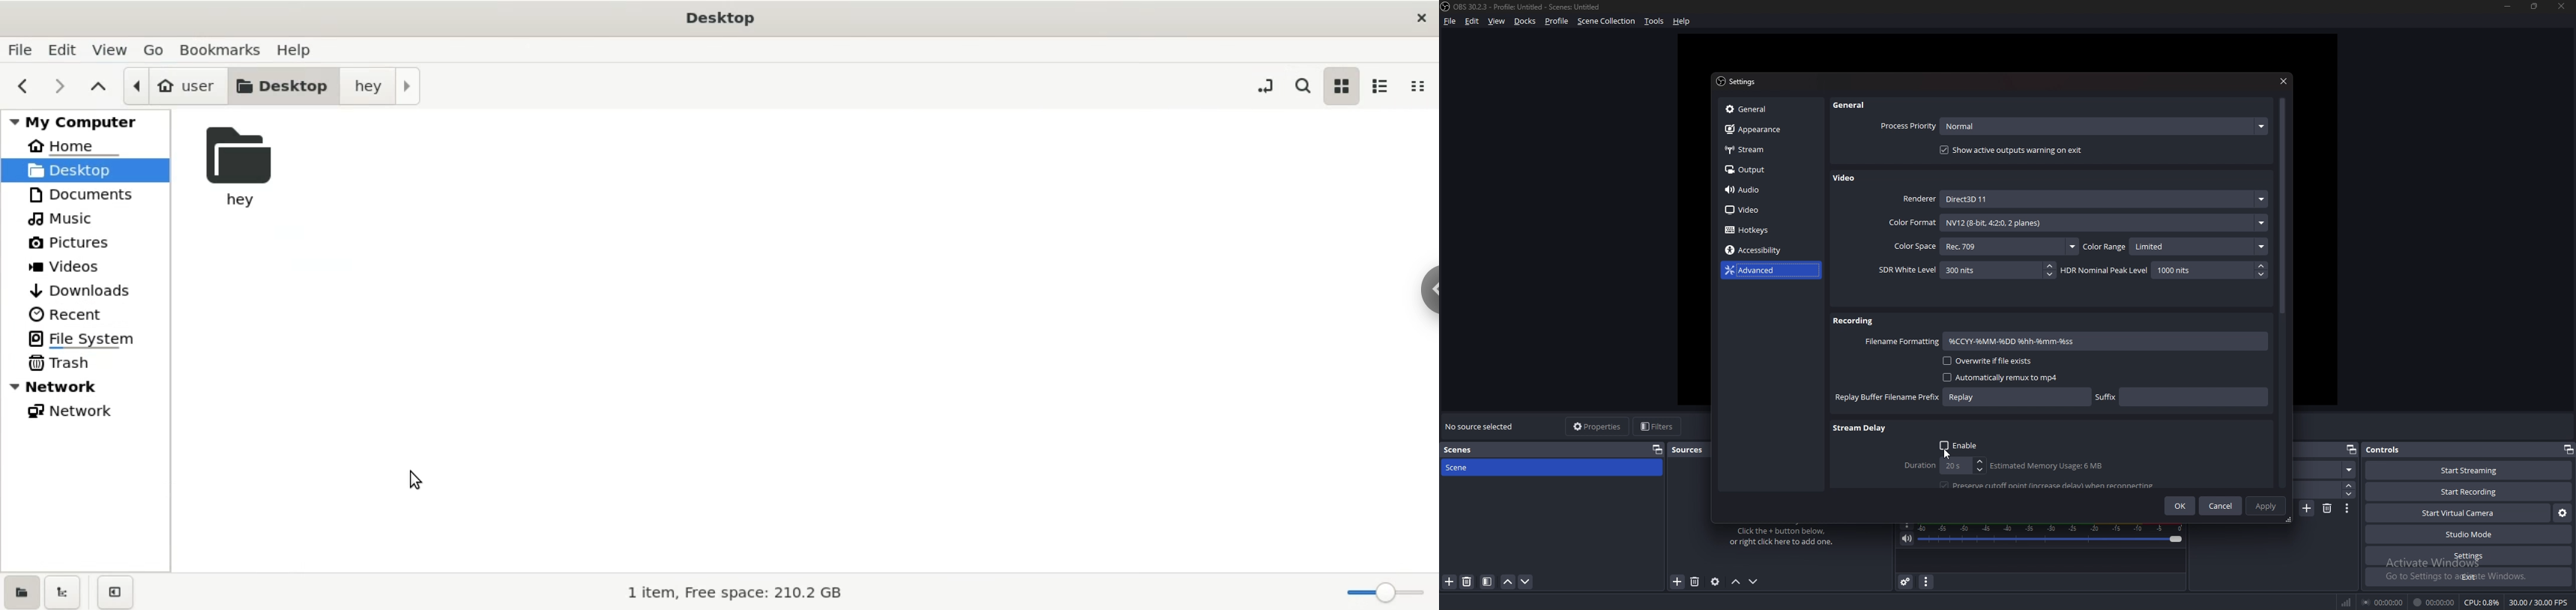 The width and height of the screenshot is (2576, 616). I want to click on Accessibility, so click(1760, 251).